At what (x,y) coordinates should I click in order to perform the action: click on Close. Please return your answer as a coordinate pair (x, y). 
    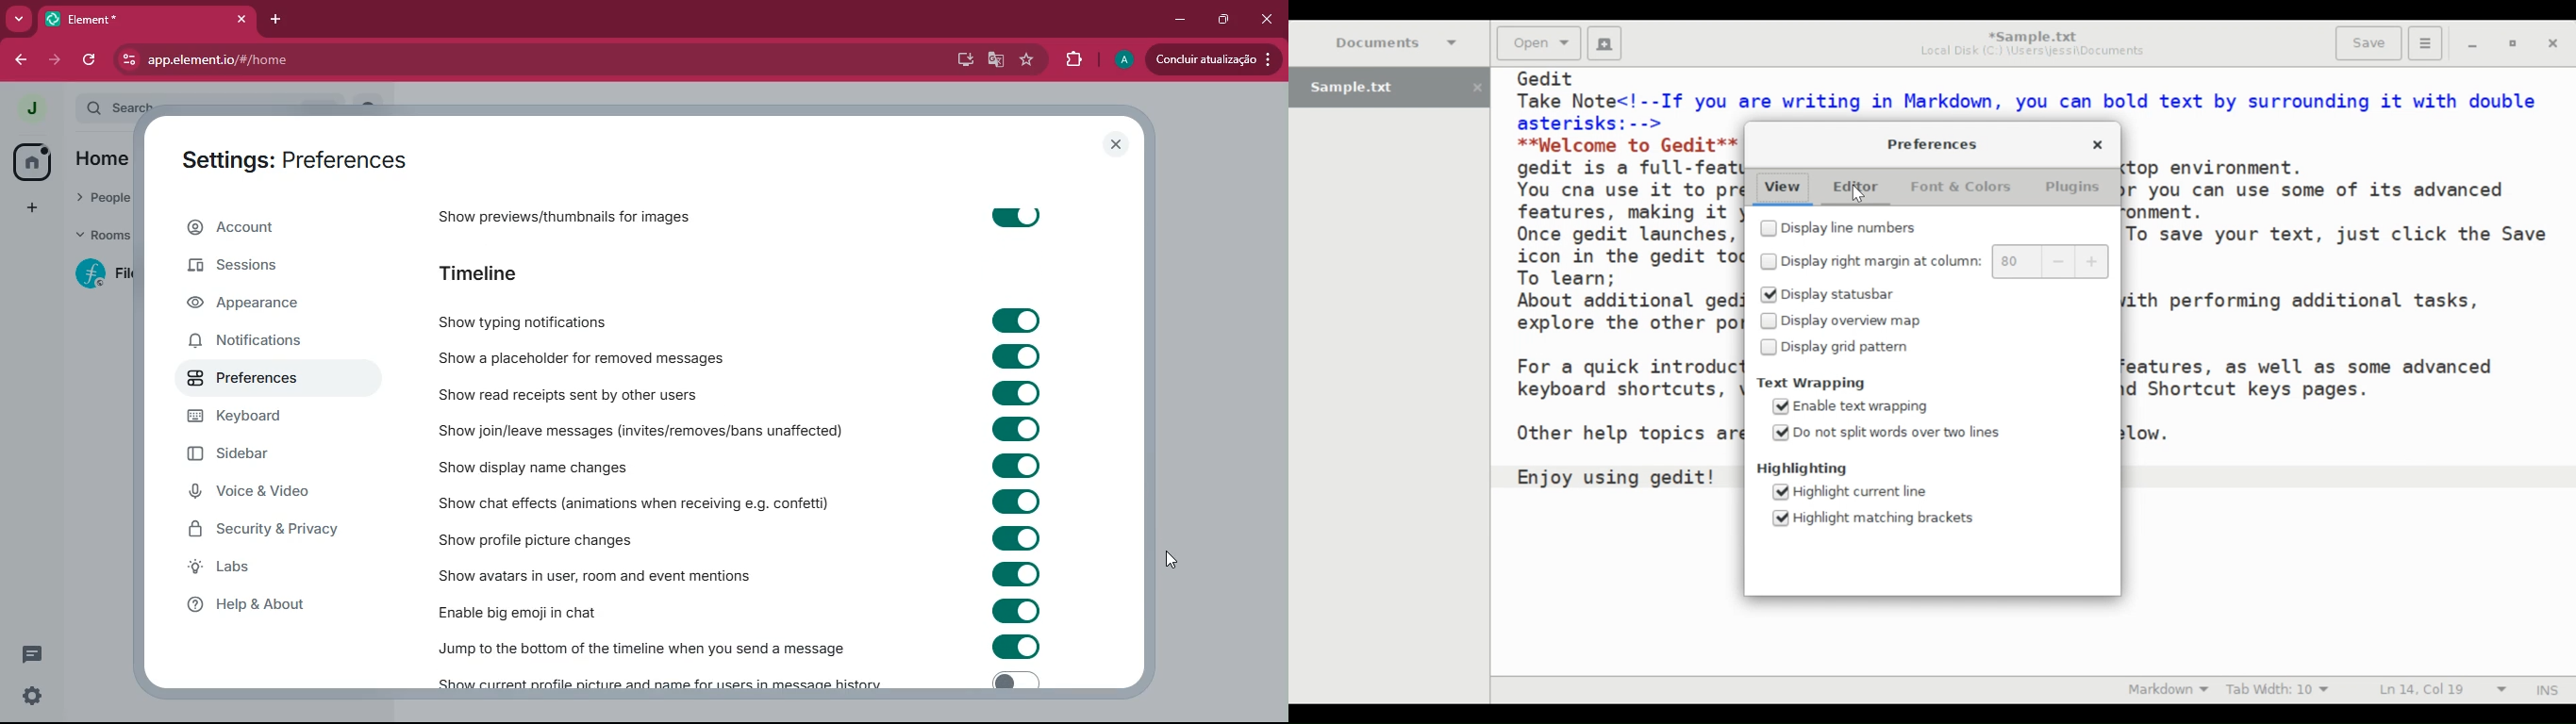
    Looking at the image, I should click on (2554, 44).